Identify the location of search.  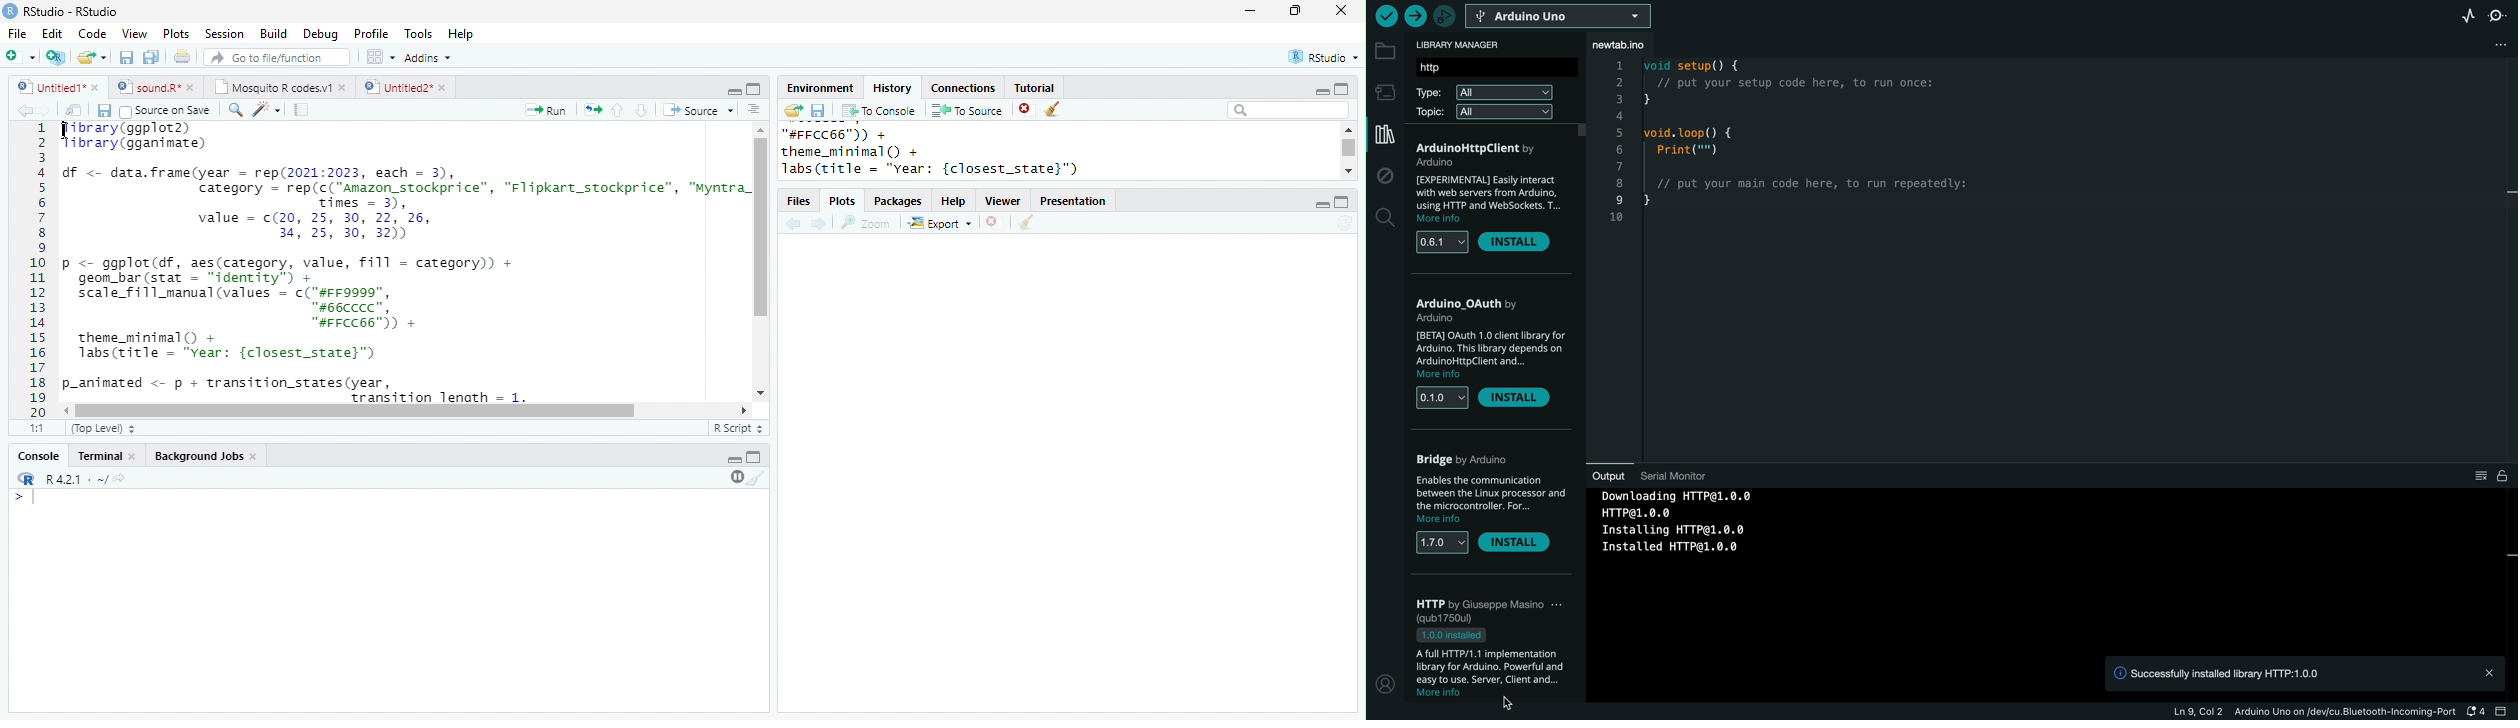
(233, 110).